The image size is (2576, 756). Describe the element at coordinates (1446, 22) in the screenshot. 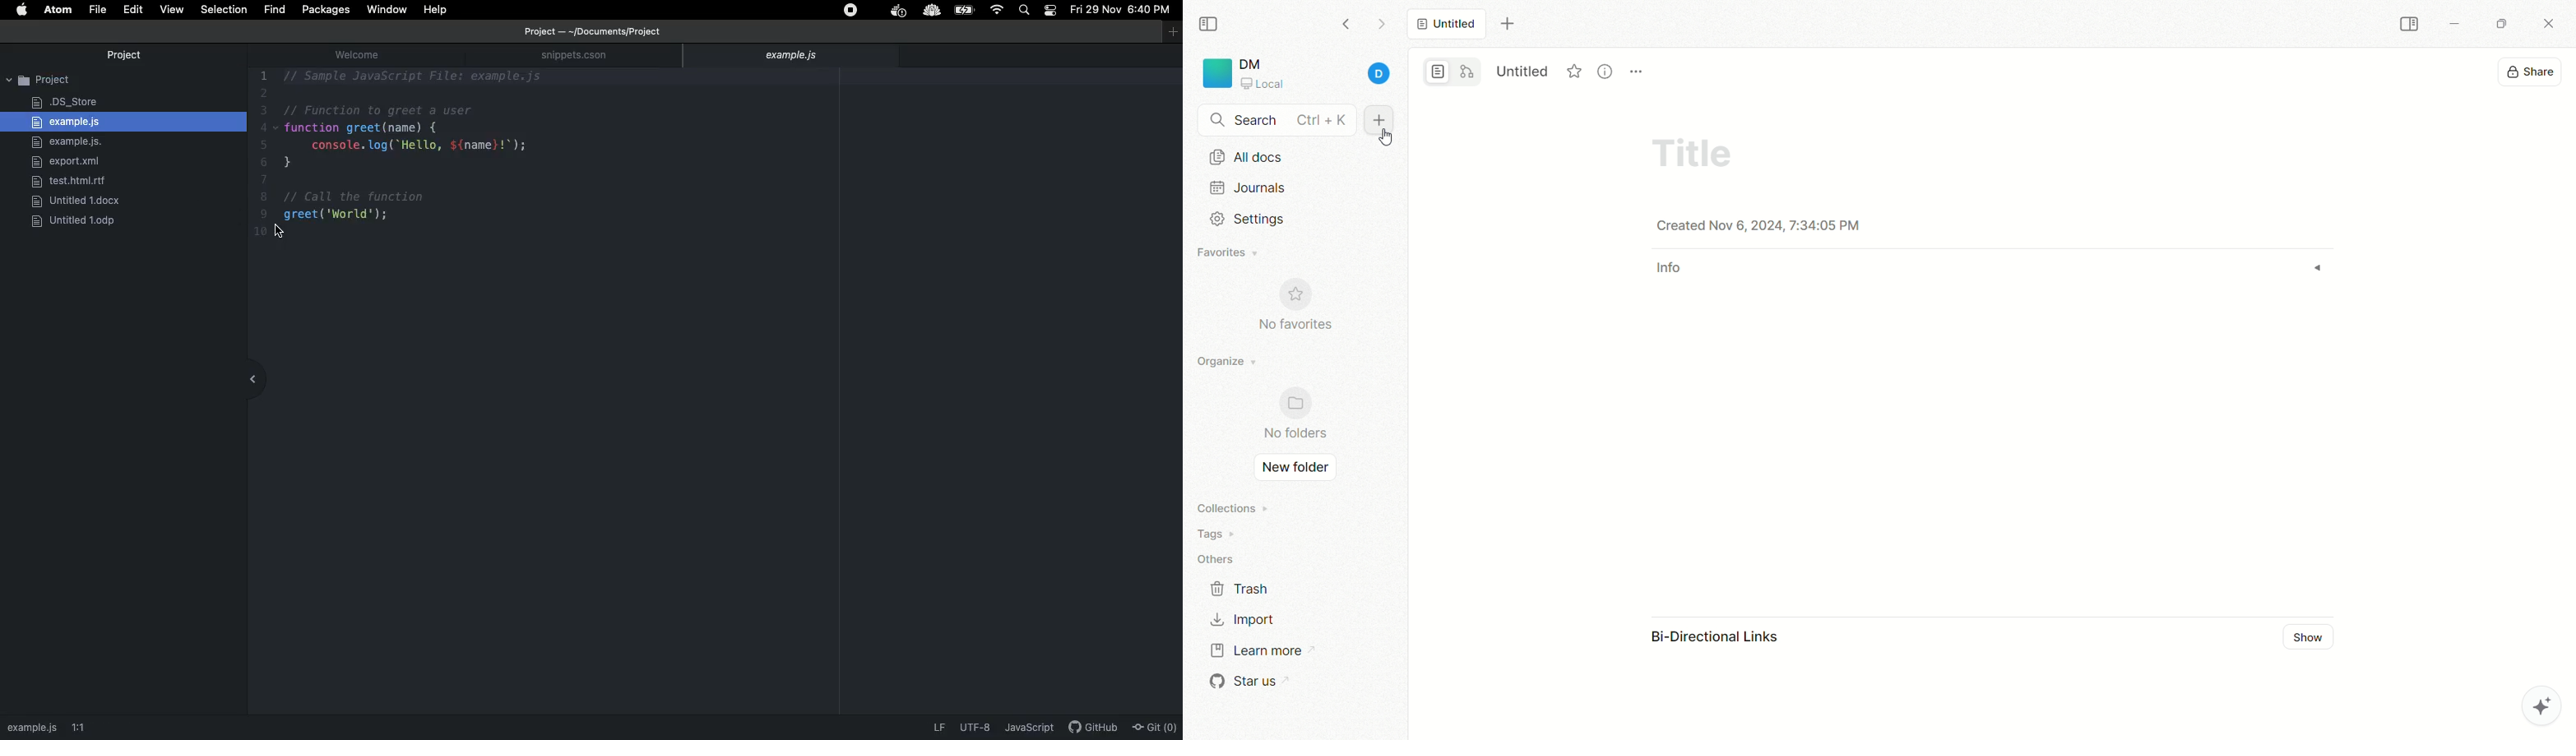

I see `untitled` at that location.